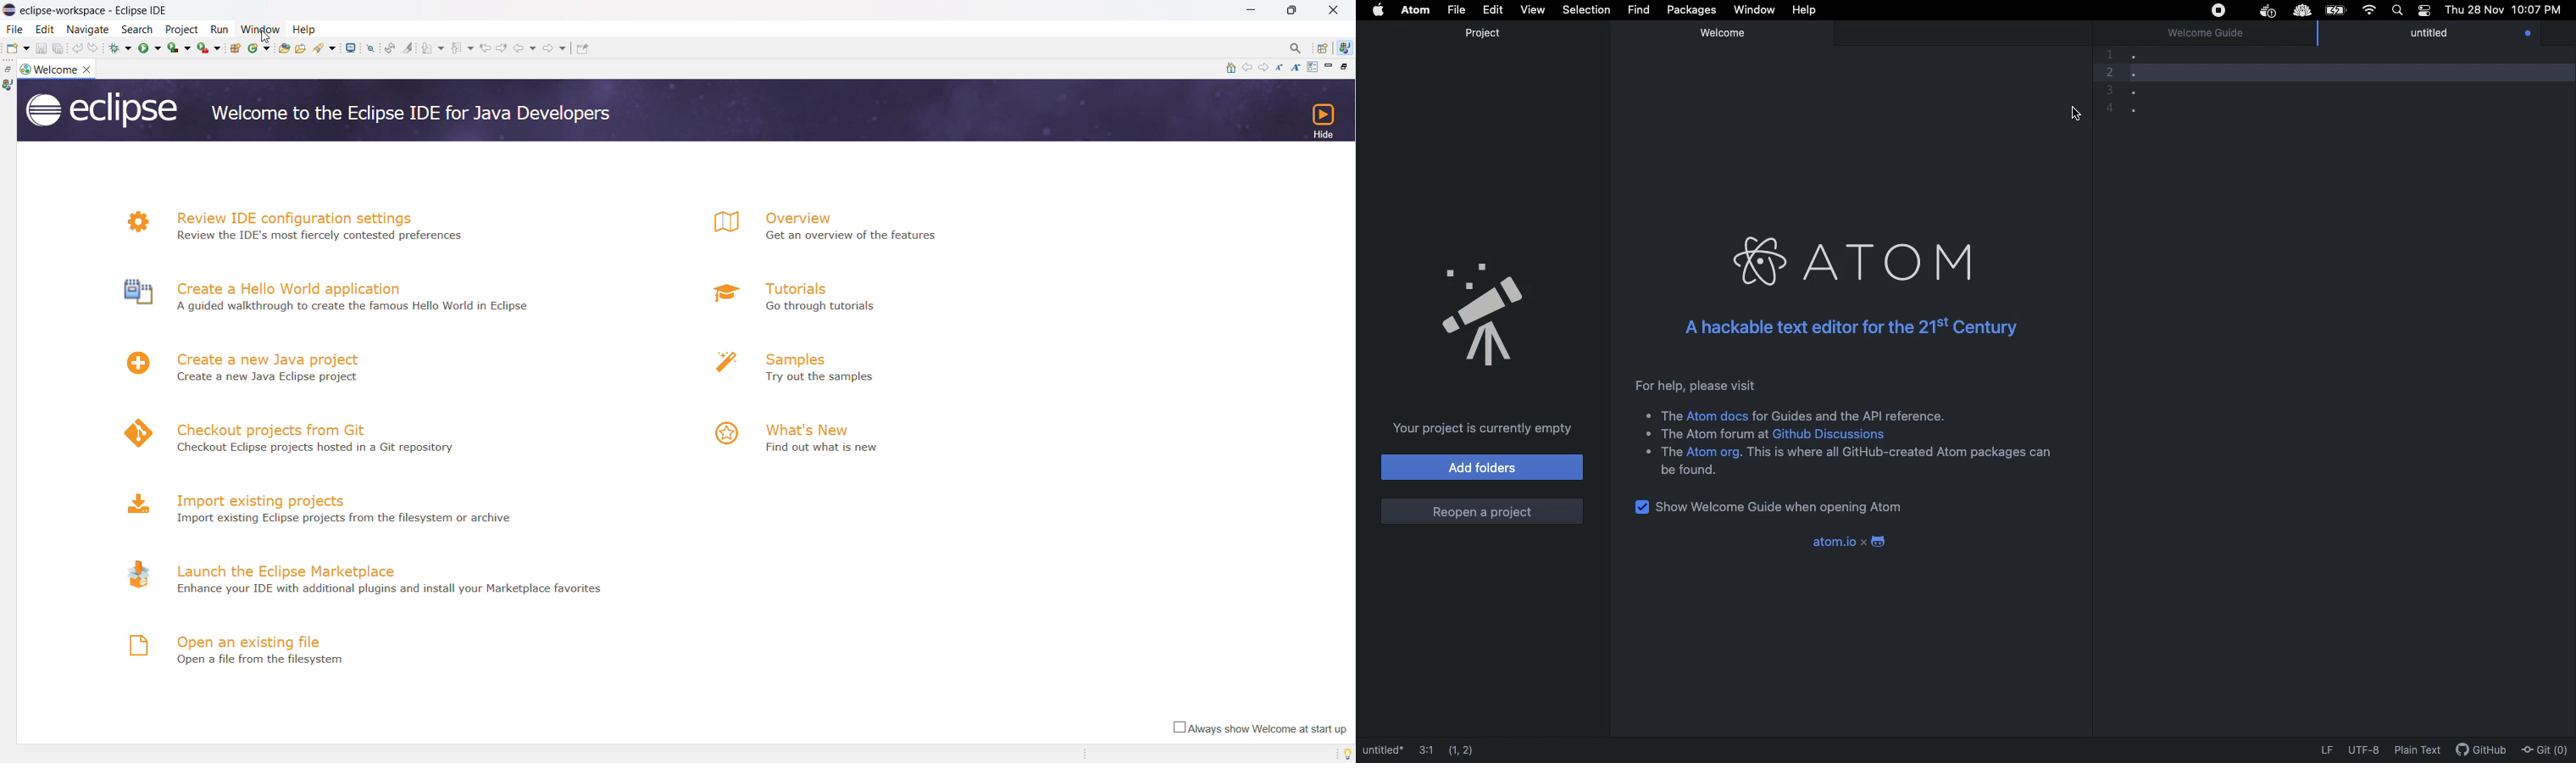 Image resolution: width=2576 pixels, height=784 pixels. I want to click on Hackable text editor, so click(1848, 324).